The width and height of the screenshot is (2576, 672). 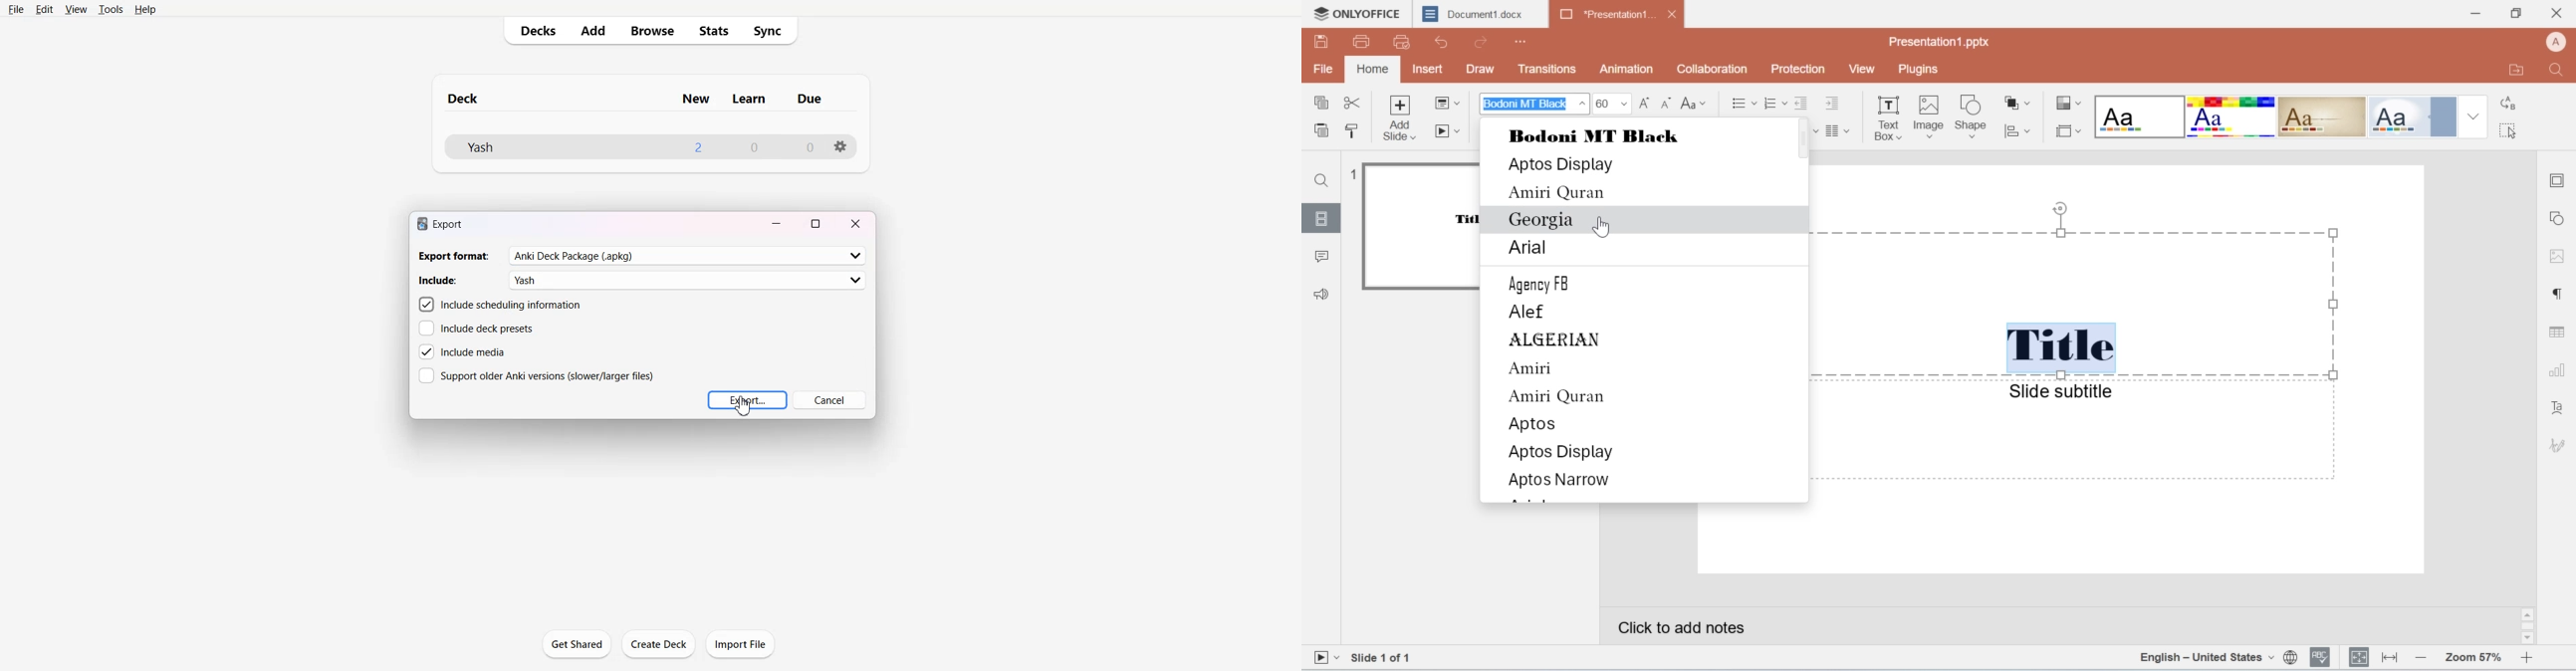 I want to click on preview, so click(x=1421, y=227).